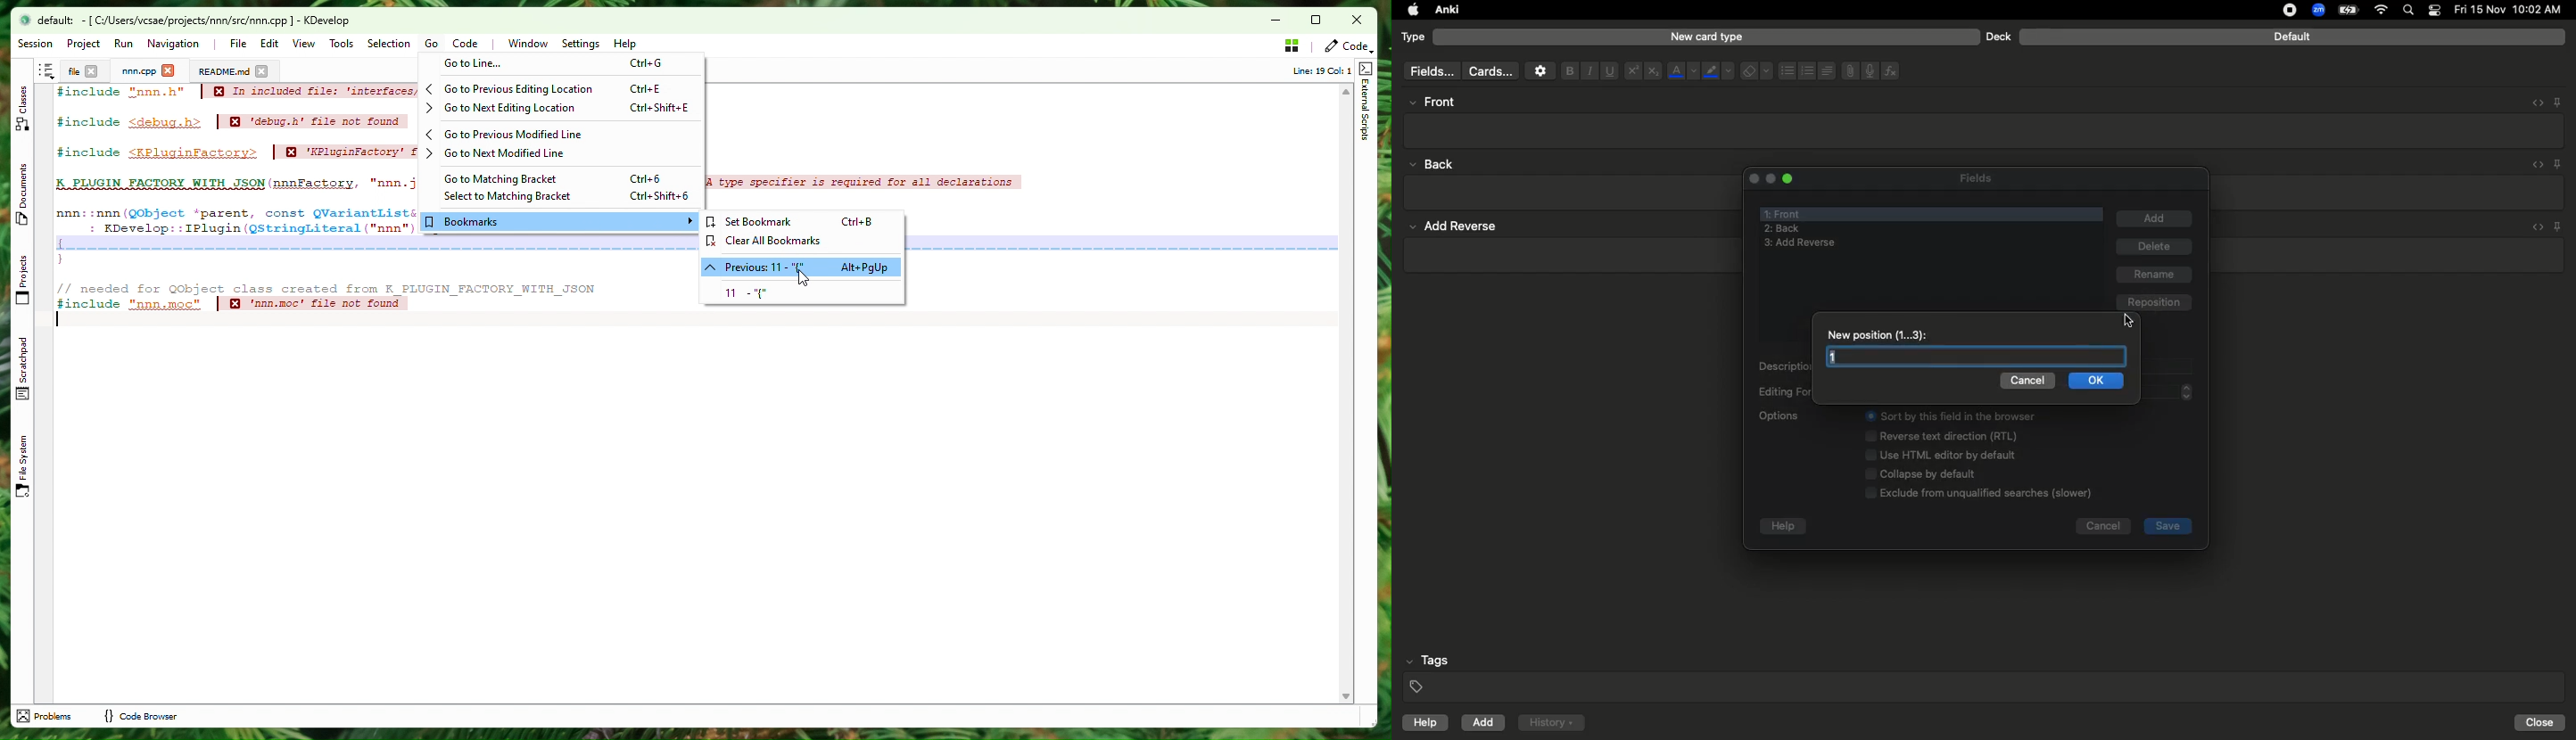  Describe the element at coordinates (2557, 101) in the screenshot. I see `Pin` at that location.